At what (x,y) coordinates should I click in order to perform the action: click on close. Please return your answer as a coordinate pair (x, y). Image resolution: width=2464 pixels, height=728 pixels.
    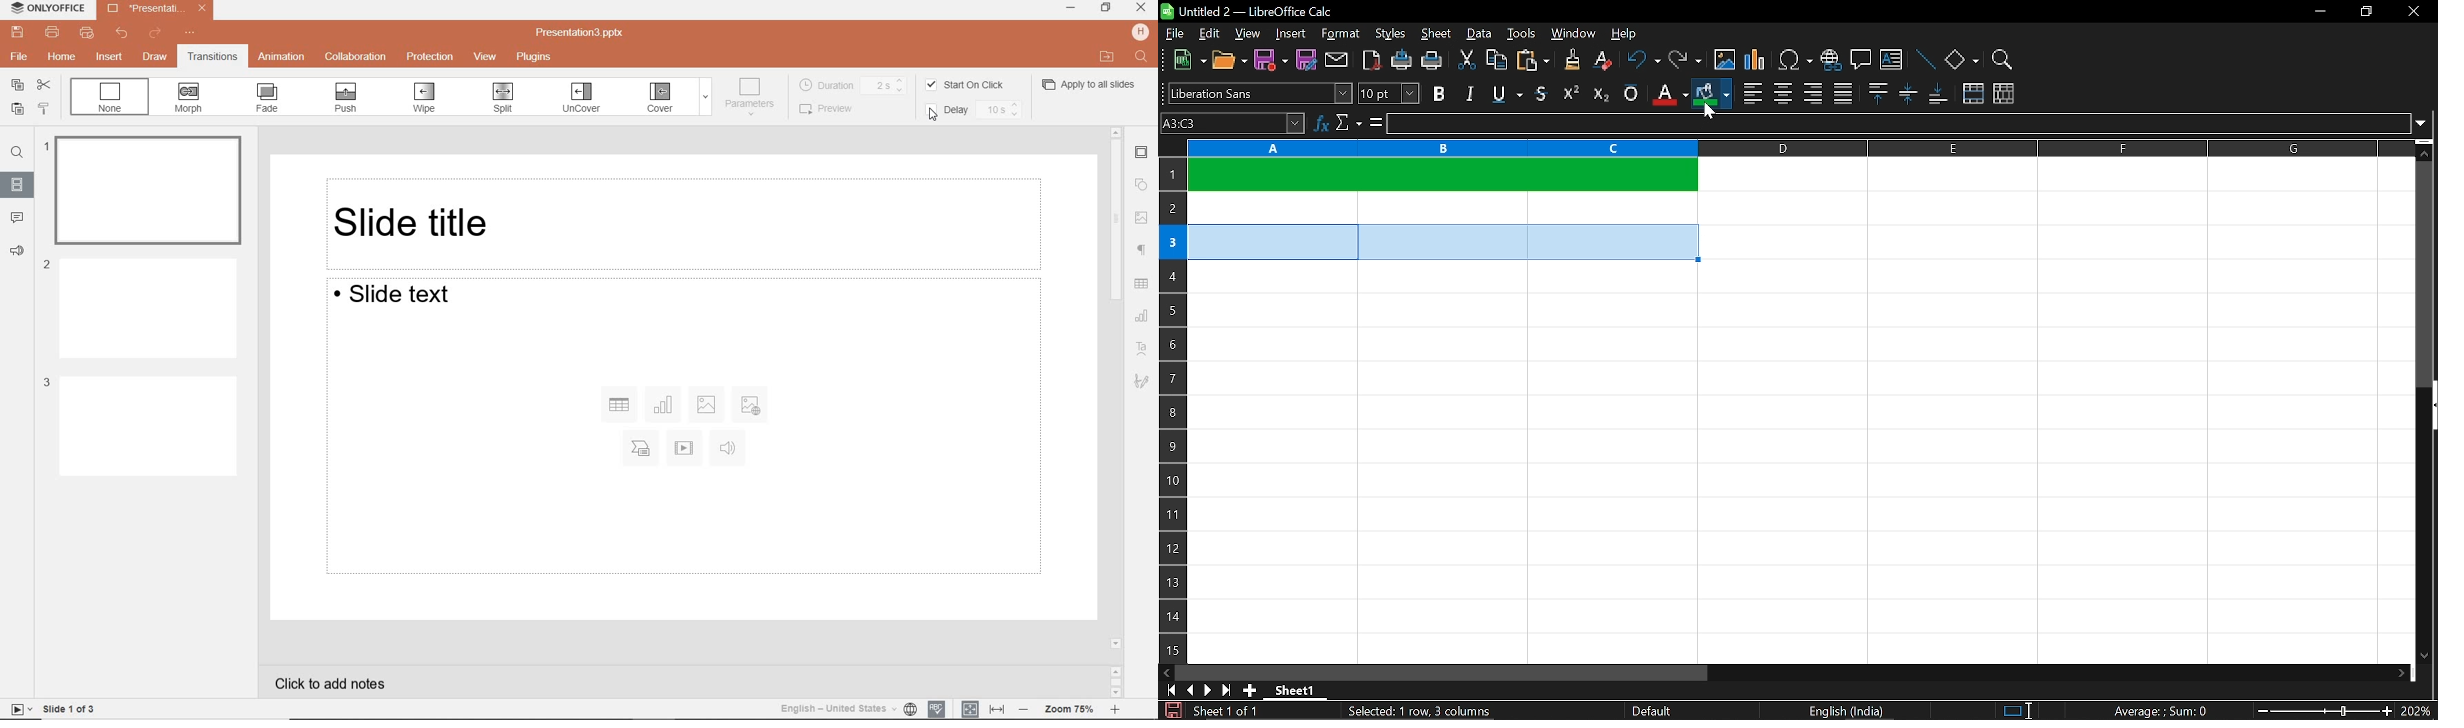
    Looking at the image, I should click on (2415, 12).